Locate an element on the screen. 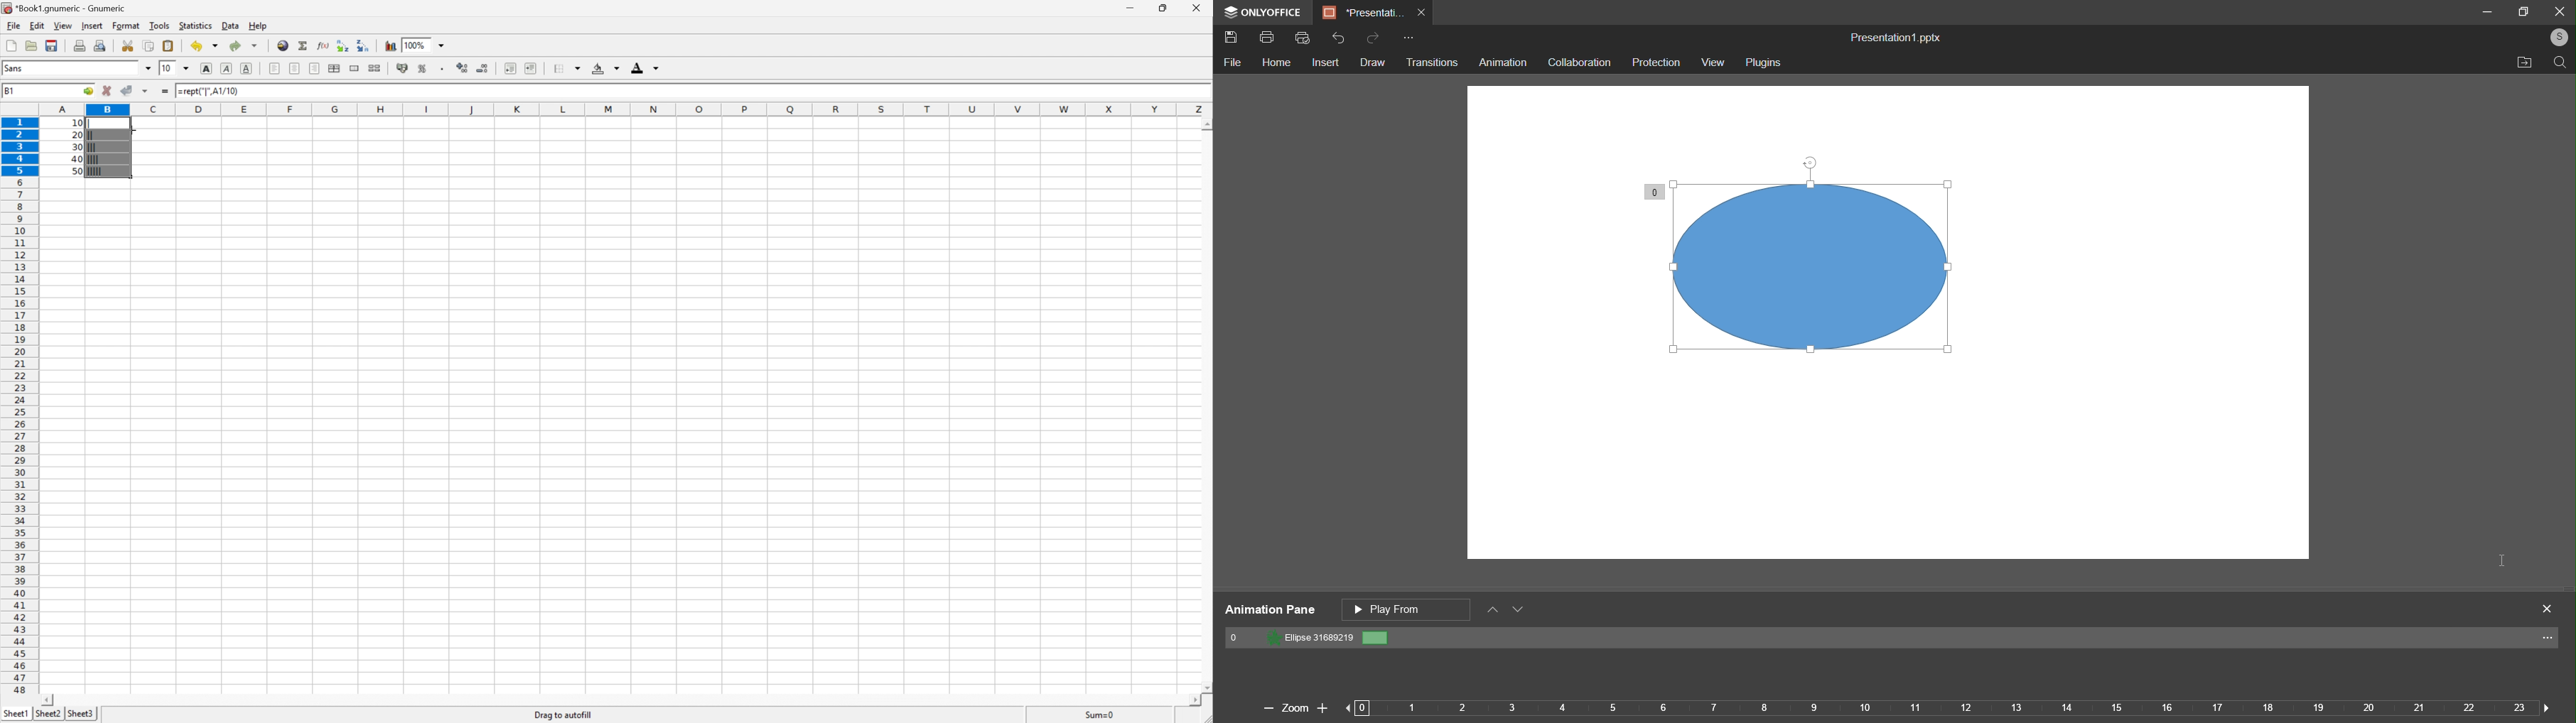 Image resolution: width=2576 pixels, height=728 pixels. Help is located at coordinates (256, 25).